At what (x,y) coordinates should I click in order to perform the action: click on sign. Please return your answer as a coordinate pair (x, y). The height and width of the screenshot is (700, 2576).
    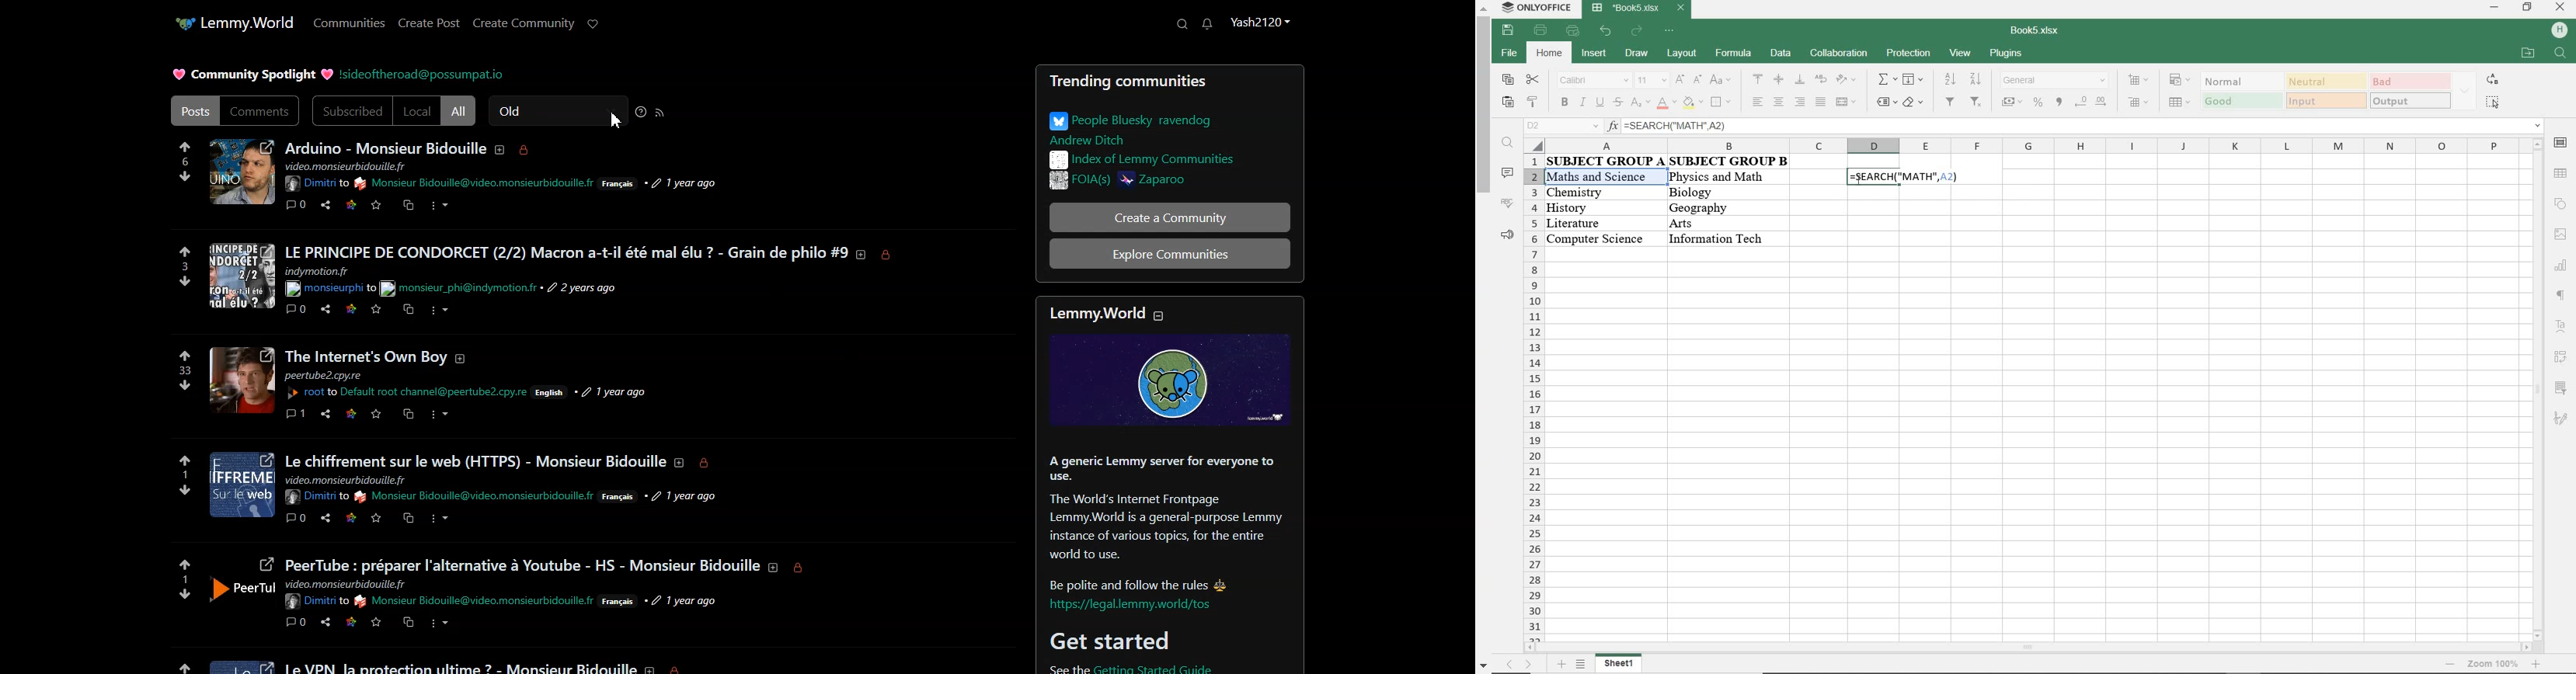
    Looking at the image, I should click on (2562, 173).